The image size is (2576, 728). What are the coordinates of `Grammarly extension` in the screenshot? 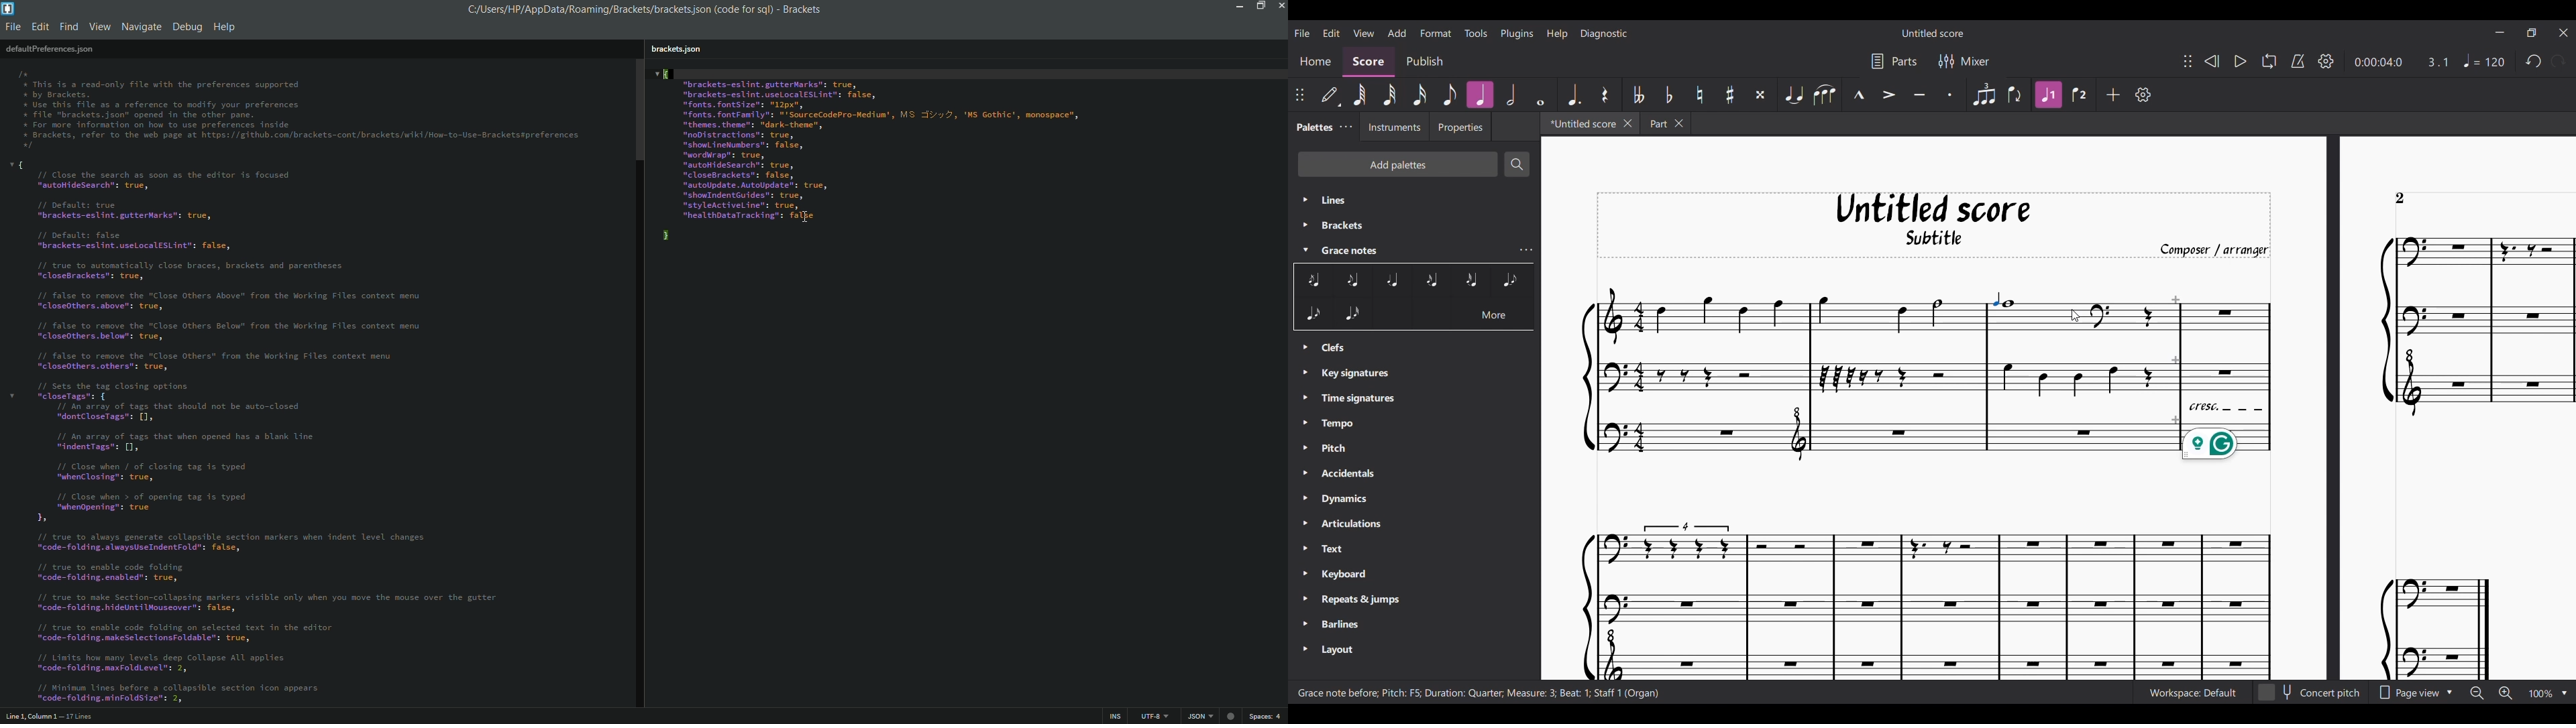 It's located at (2210, 444).